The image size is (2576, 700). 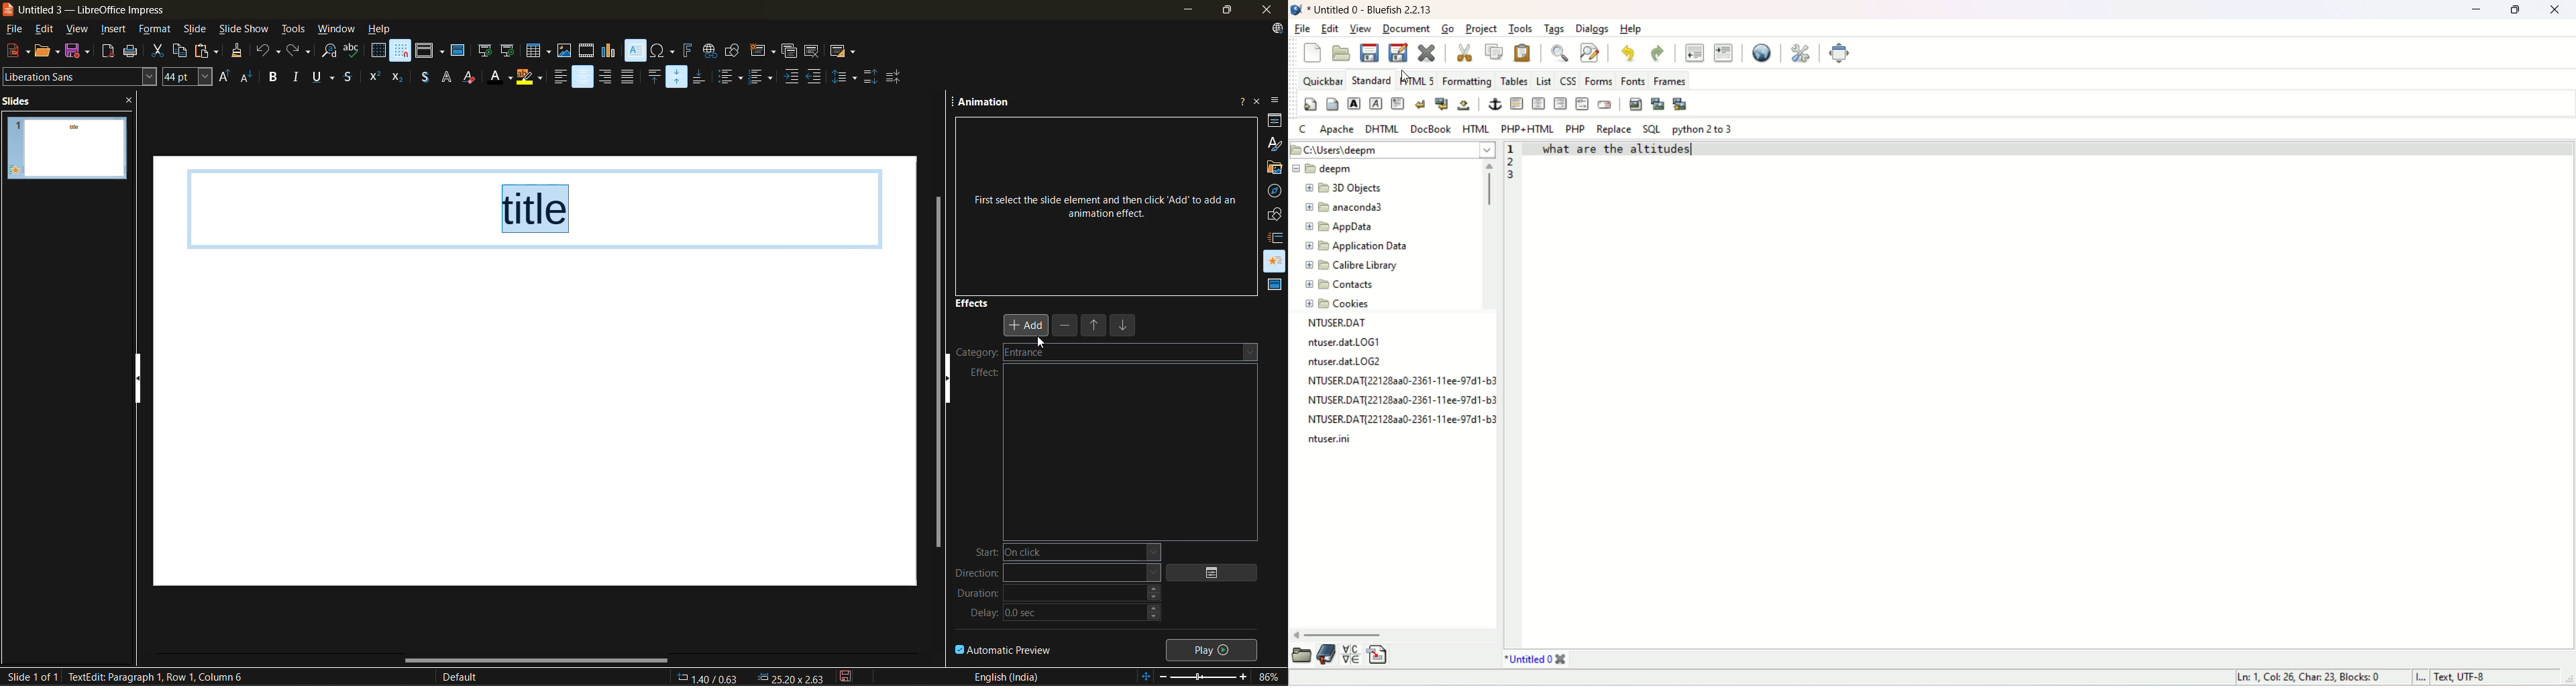 I want to click on maximize, so click(x=1224, y=12).